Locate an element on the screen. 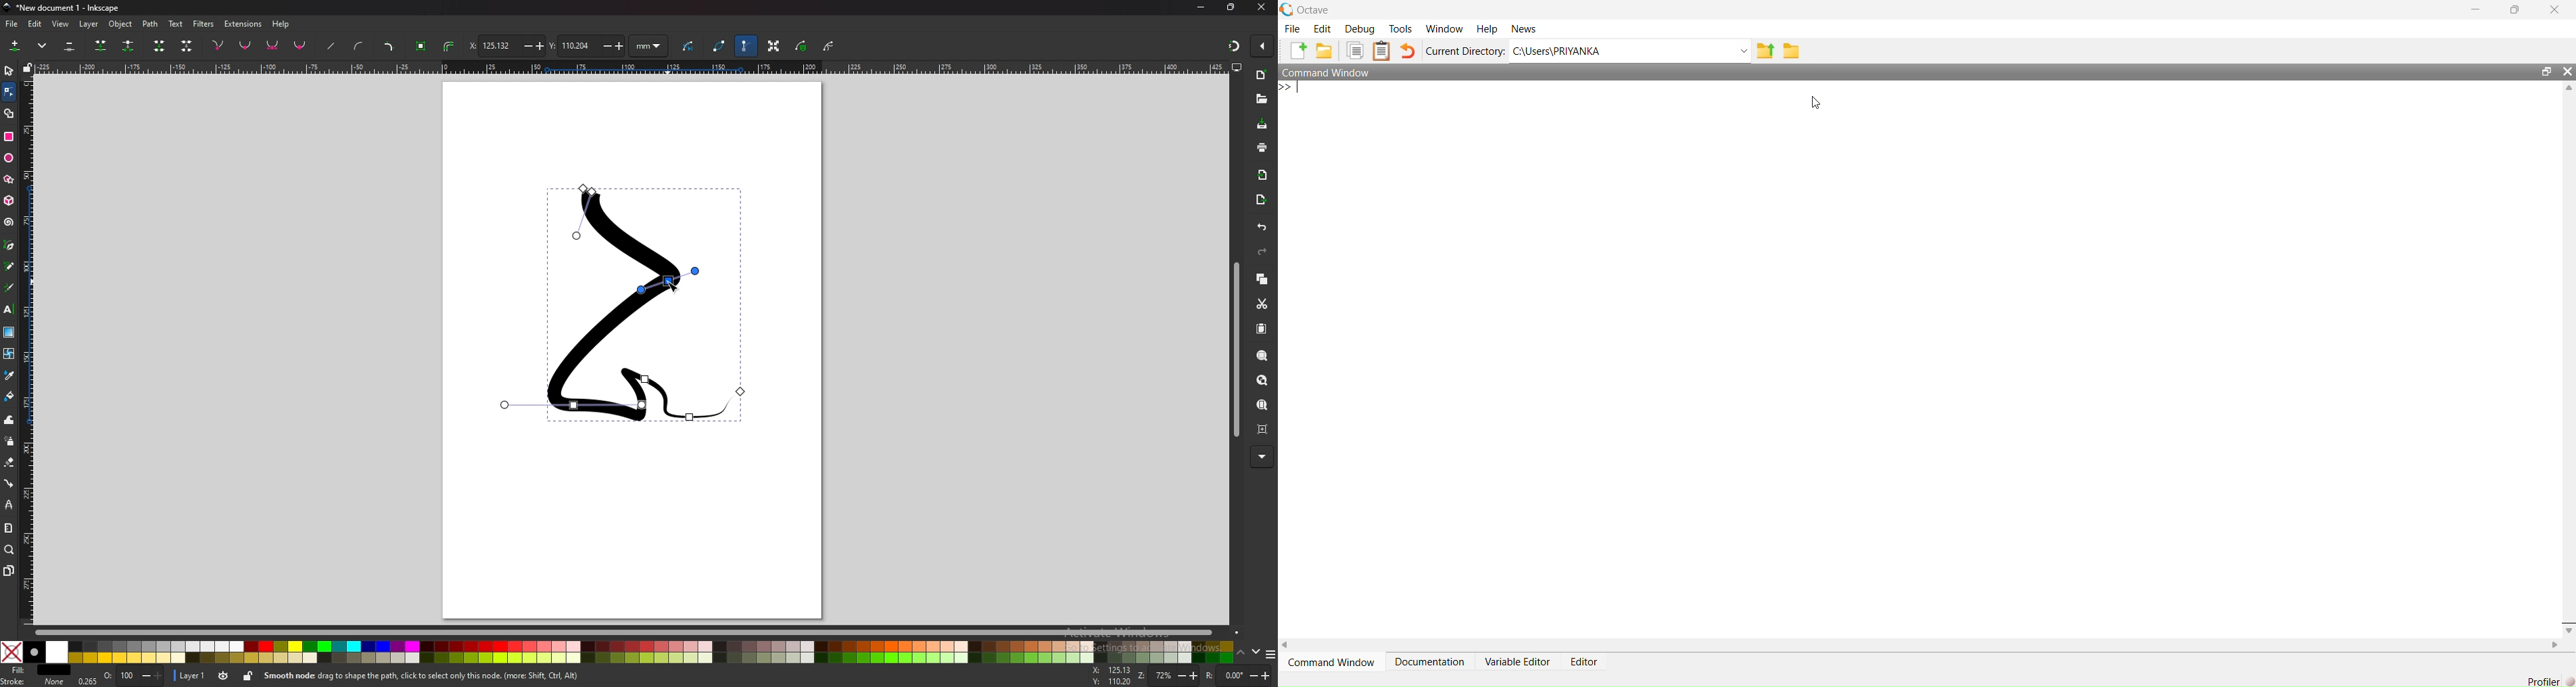 This screenshot has height=700, width=2576. zoom selection is located at coordinates (1261, 355).